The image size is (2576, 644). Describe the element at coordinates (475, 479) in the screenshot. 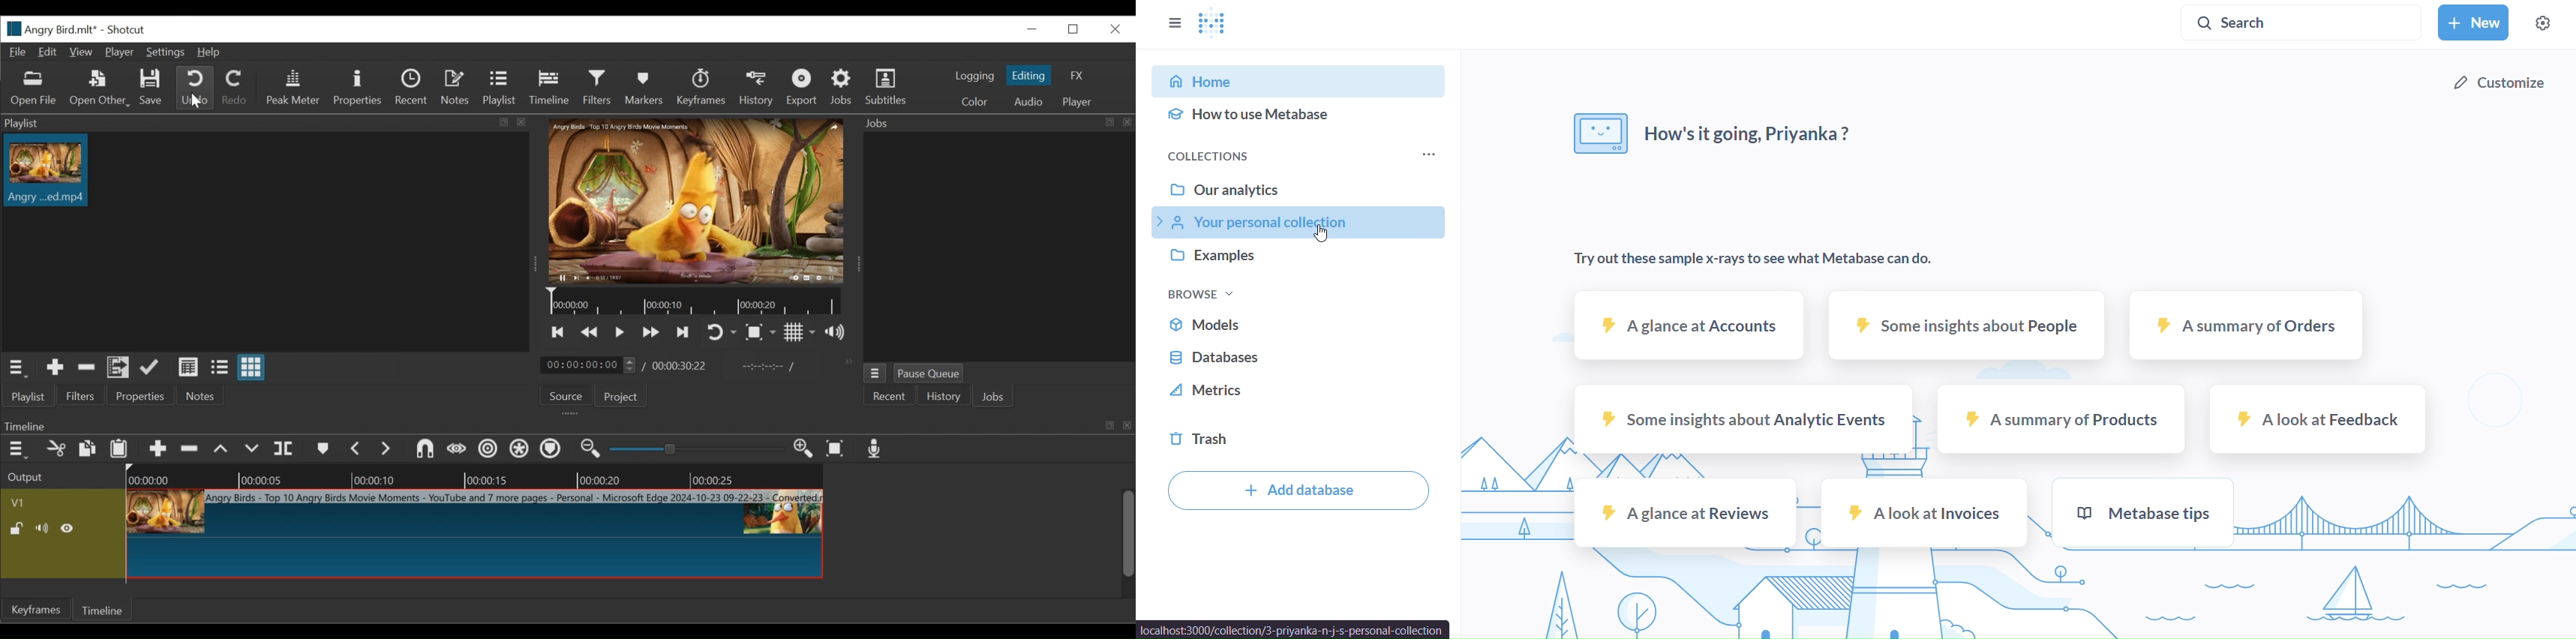

I see `Timeline` at that location.